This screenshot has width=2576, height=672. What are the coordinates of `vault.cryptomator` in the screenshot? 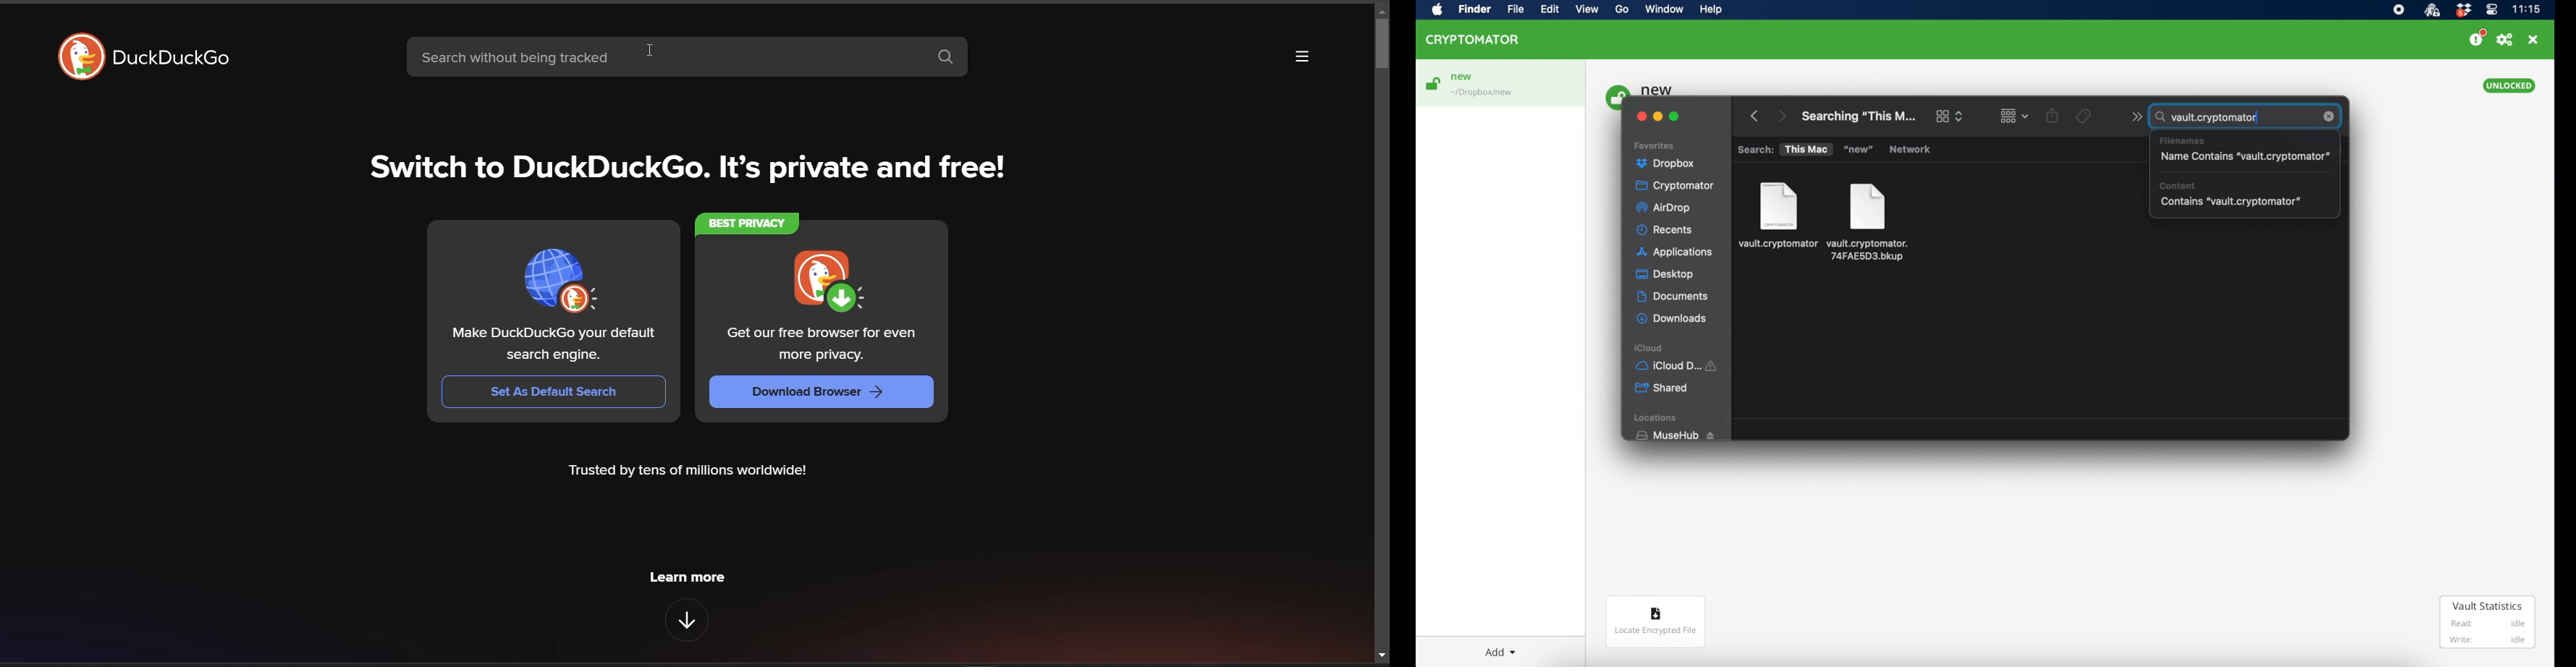 It's located at (2214, 119).